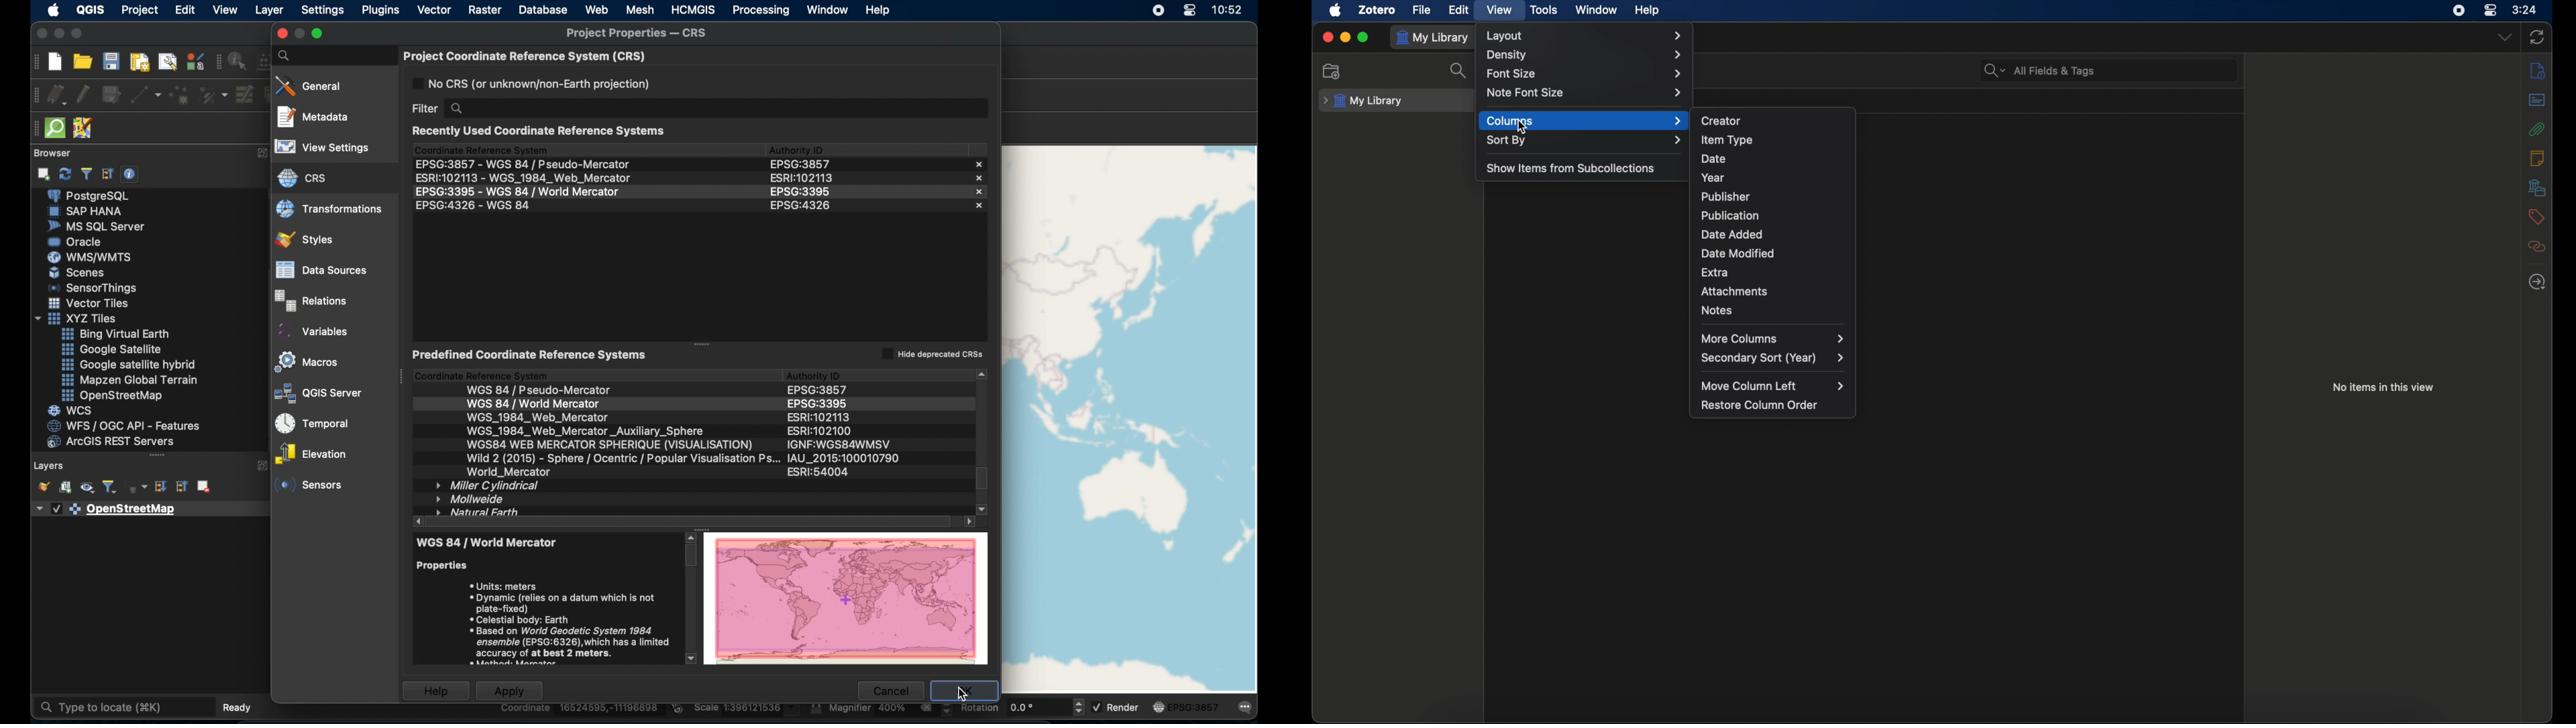 This screenshot has height=728, width=2576. Describe the element at coordinates (123, 426) in the screenshot. I see `wfs/ogc api - features` at that location.